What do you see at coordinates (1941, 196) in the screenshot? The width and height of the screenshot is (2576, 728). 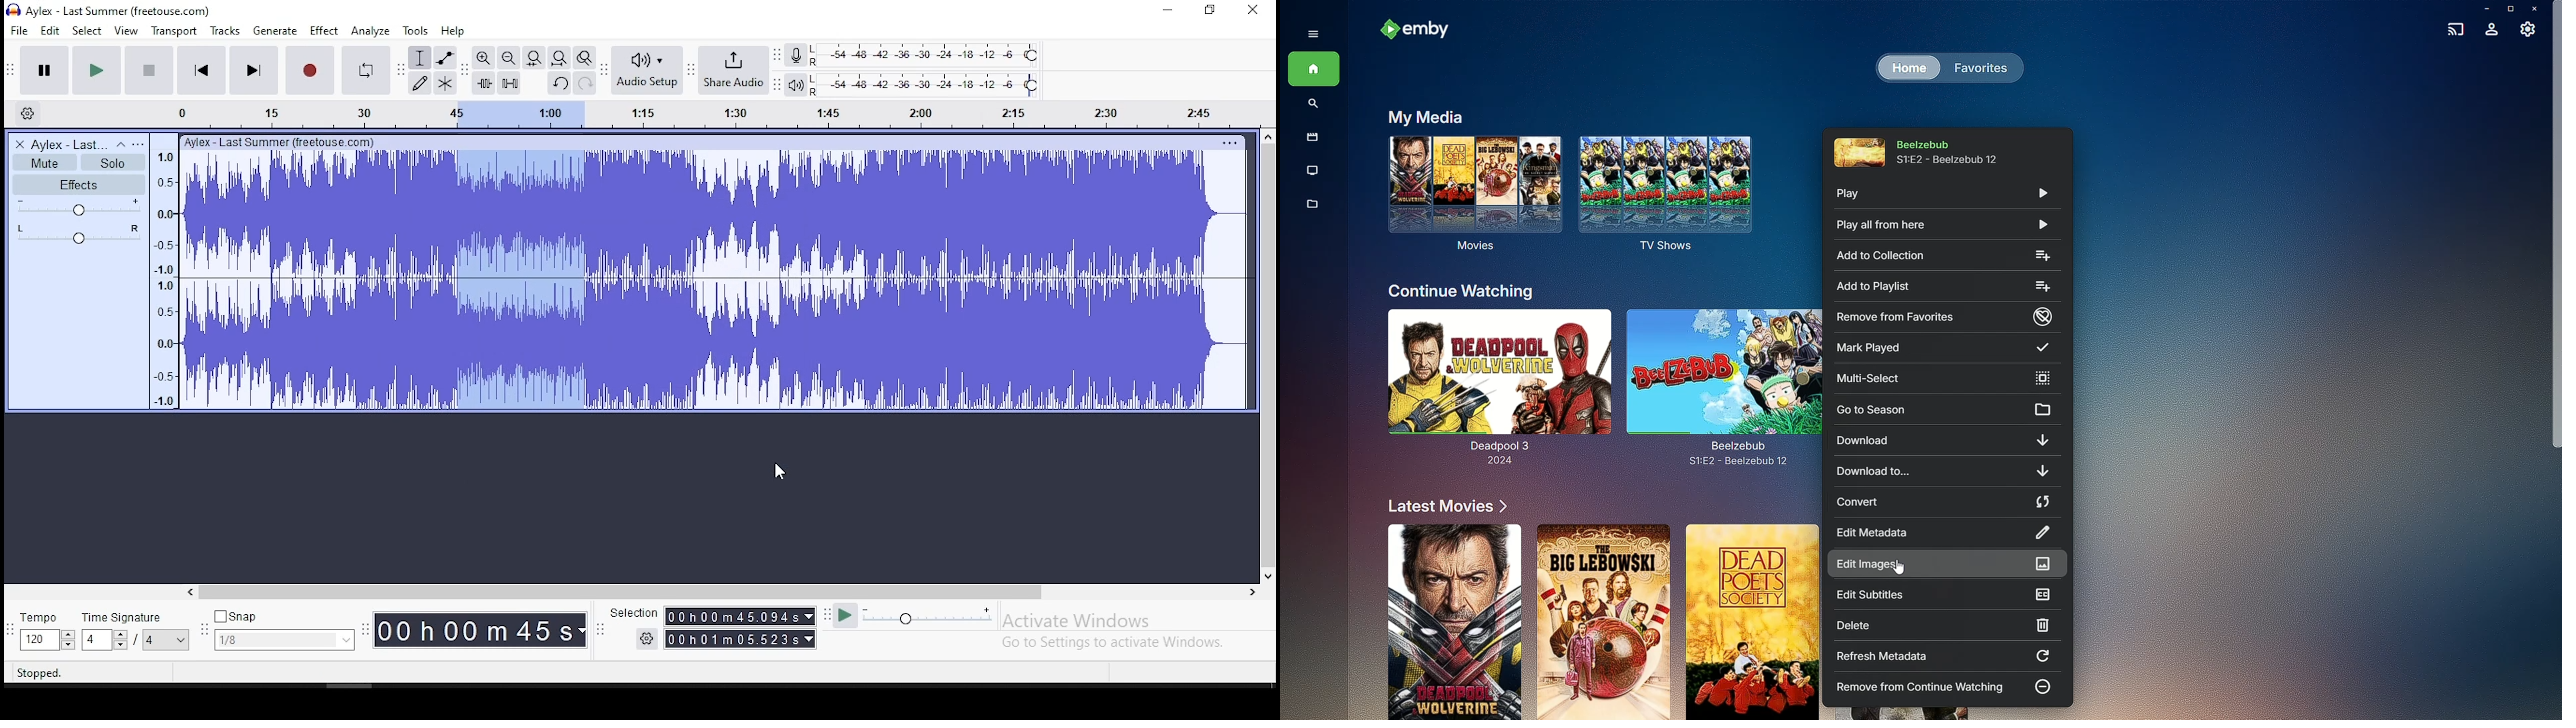 I see `Play` at bounding box center [1941, 196].